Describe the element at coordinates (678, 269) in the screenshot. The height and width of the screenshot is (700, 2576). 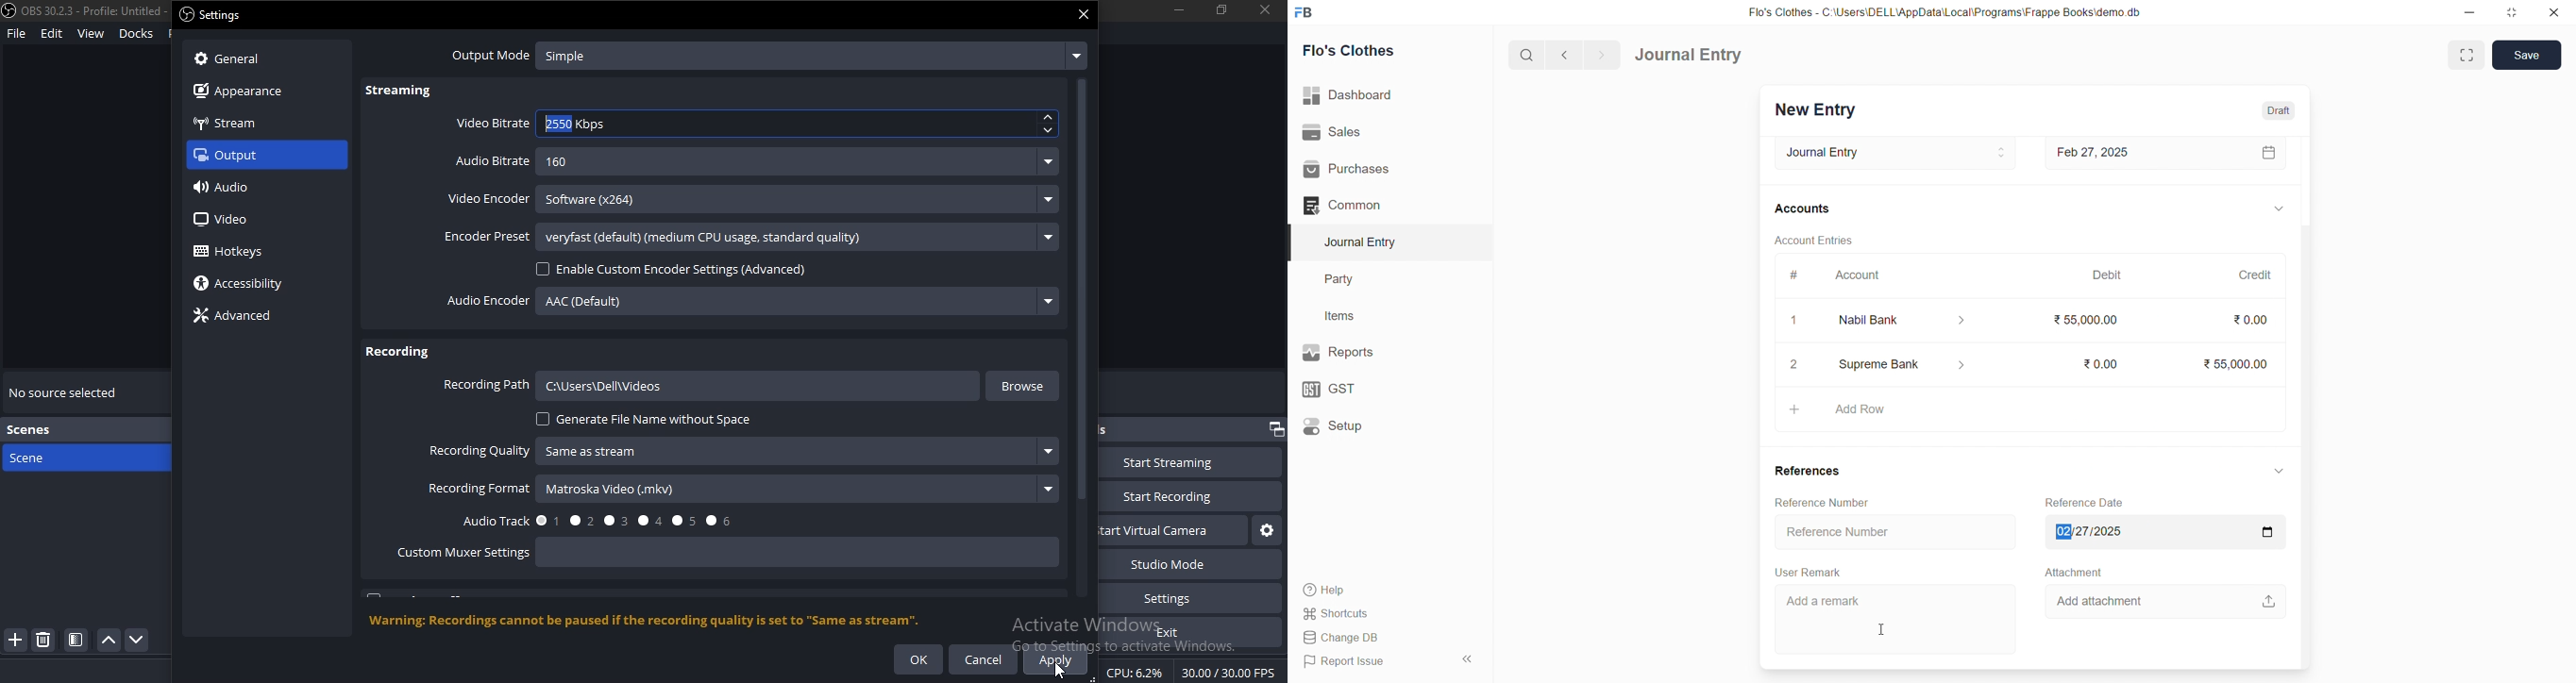
I see `enable custom encoder settings` at that location.